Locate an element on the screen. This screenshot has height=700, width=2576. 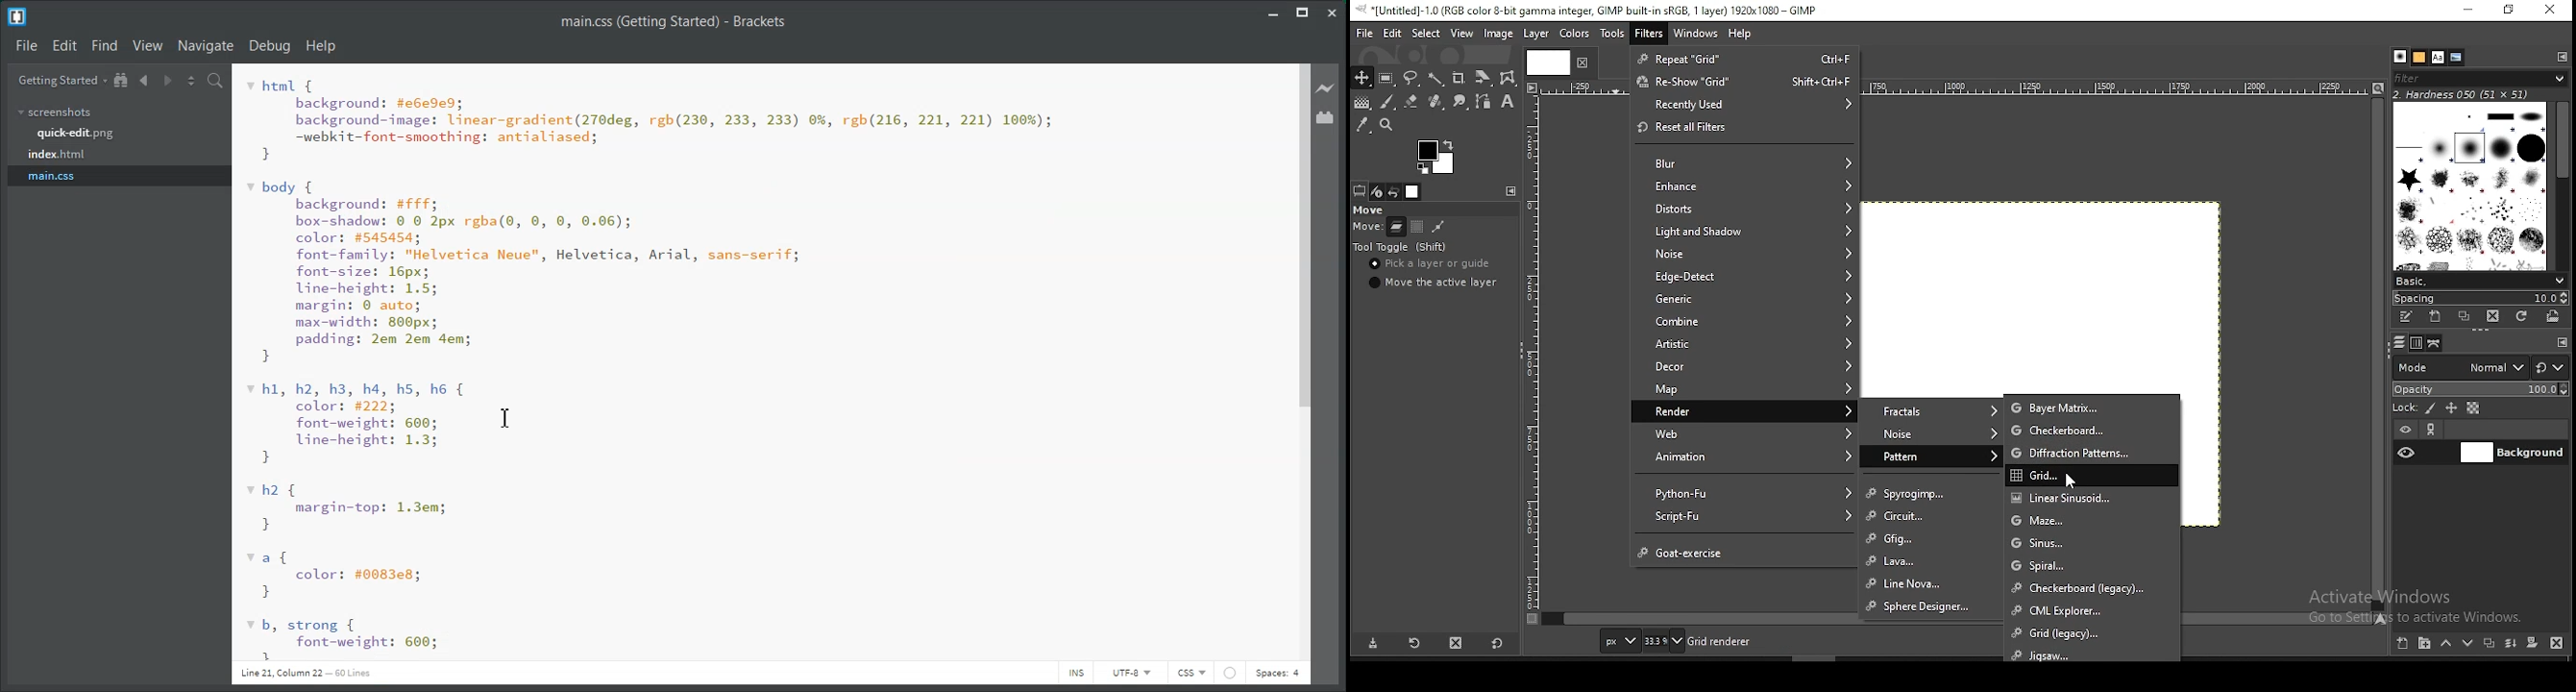
color picker tool is located at coordinates (1362, 124).